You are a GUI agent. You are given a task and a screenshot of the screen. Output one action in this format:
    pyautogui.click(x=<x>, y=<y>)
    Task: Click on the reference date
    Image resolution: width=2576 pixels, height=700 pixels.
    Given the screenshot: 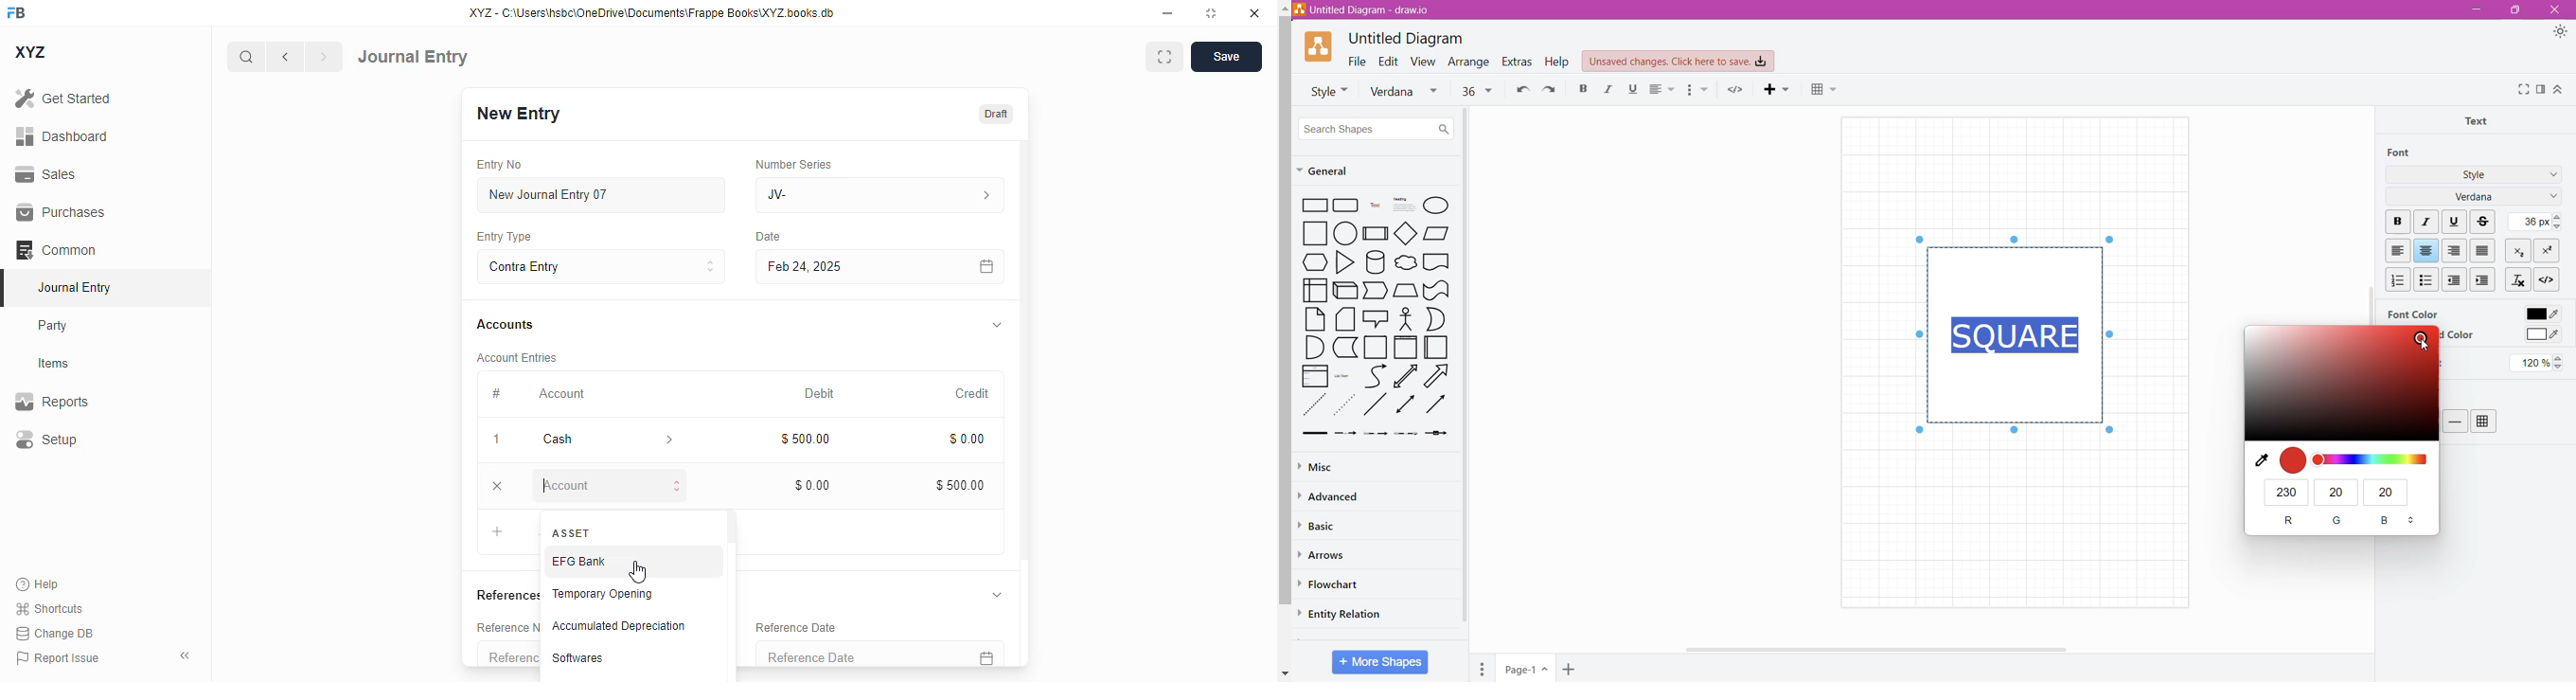 What is the action you would take?
    pyautogui.click(x=842, y=654)
    